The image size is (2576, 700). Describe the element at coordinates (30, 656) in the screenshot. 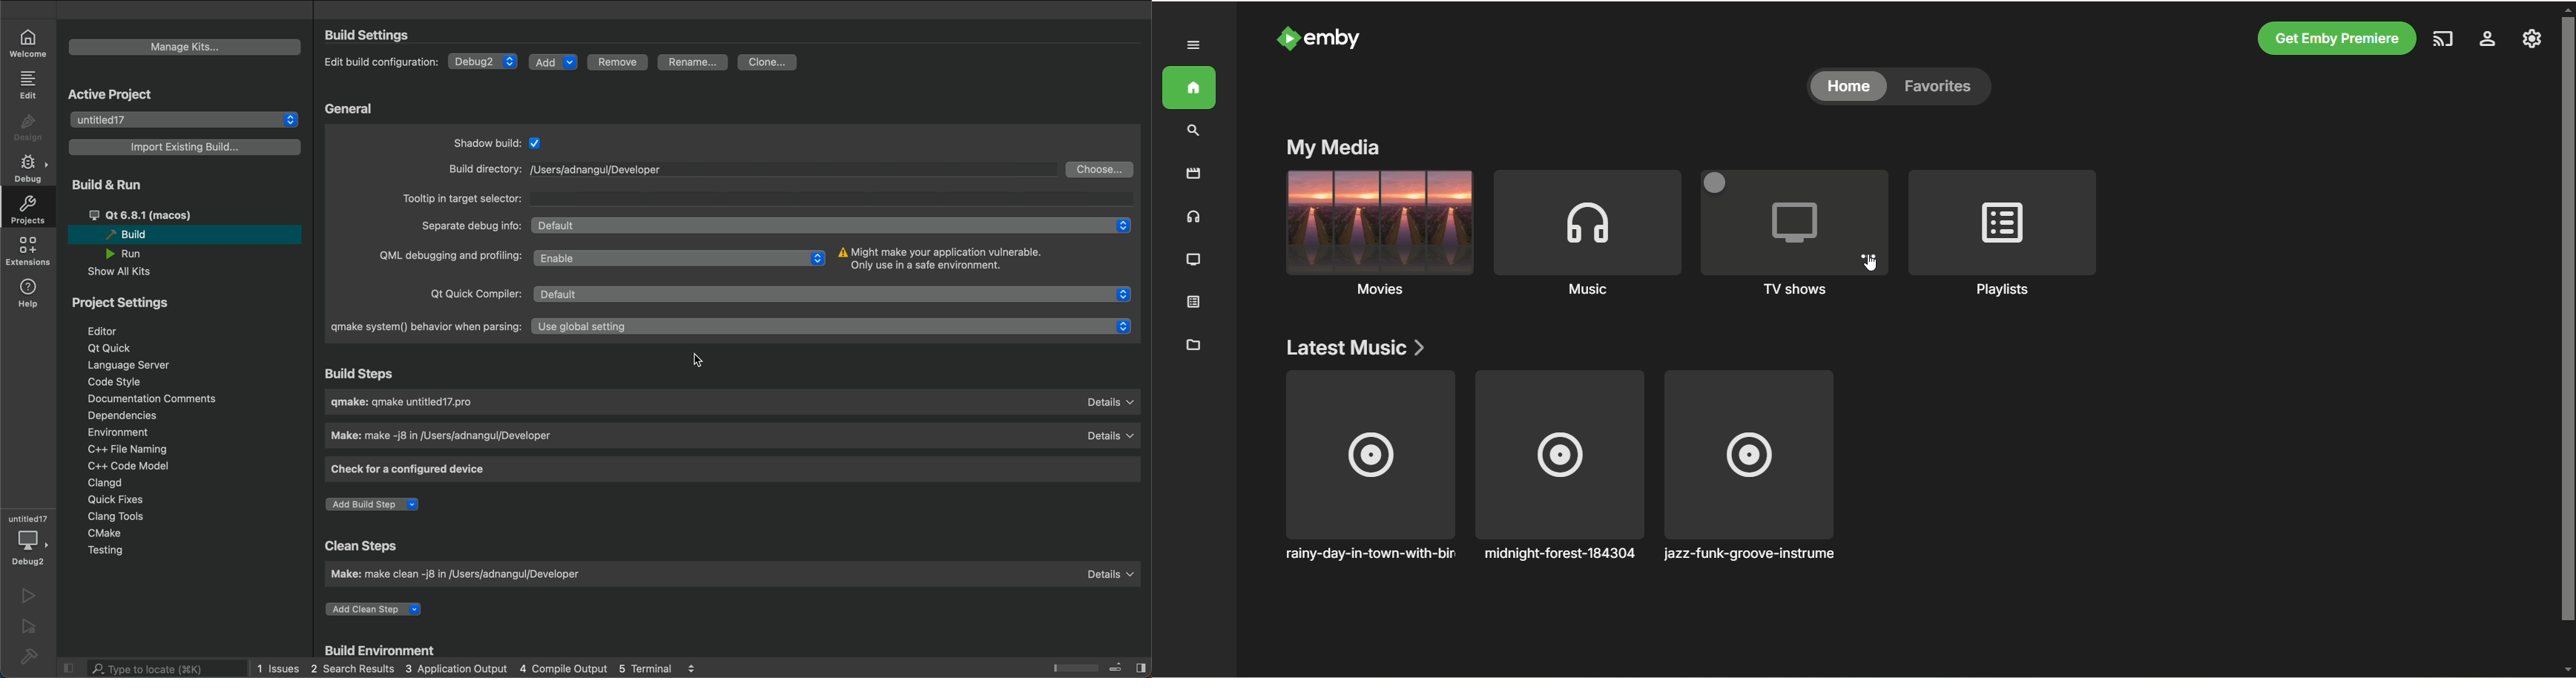

I see `build` at that location.